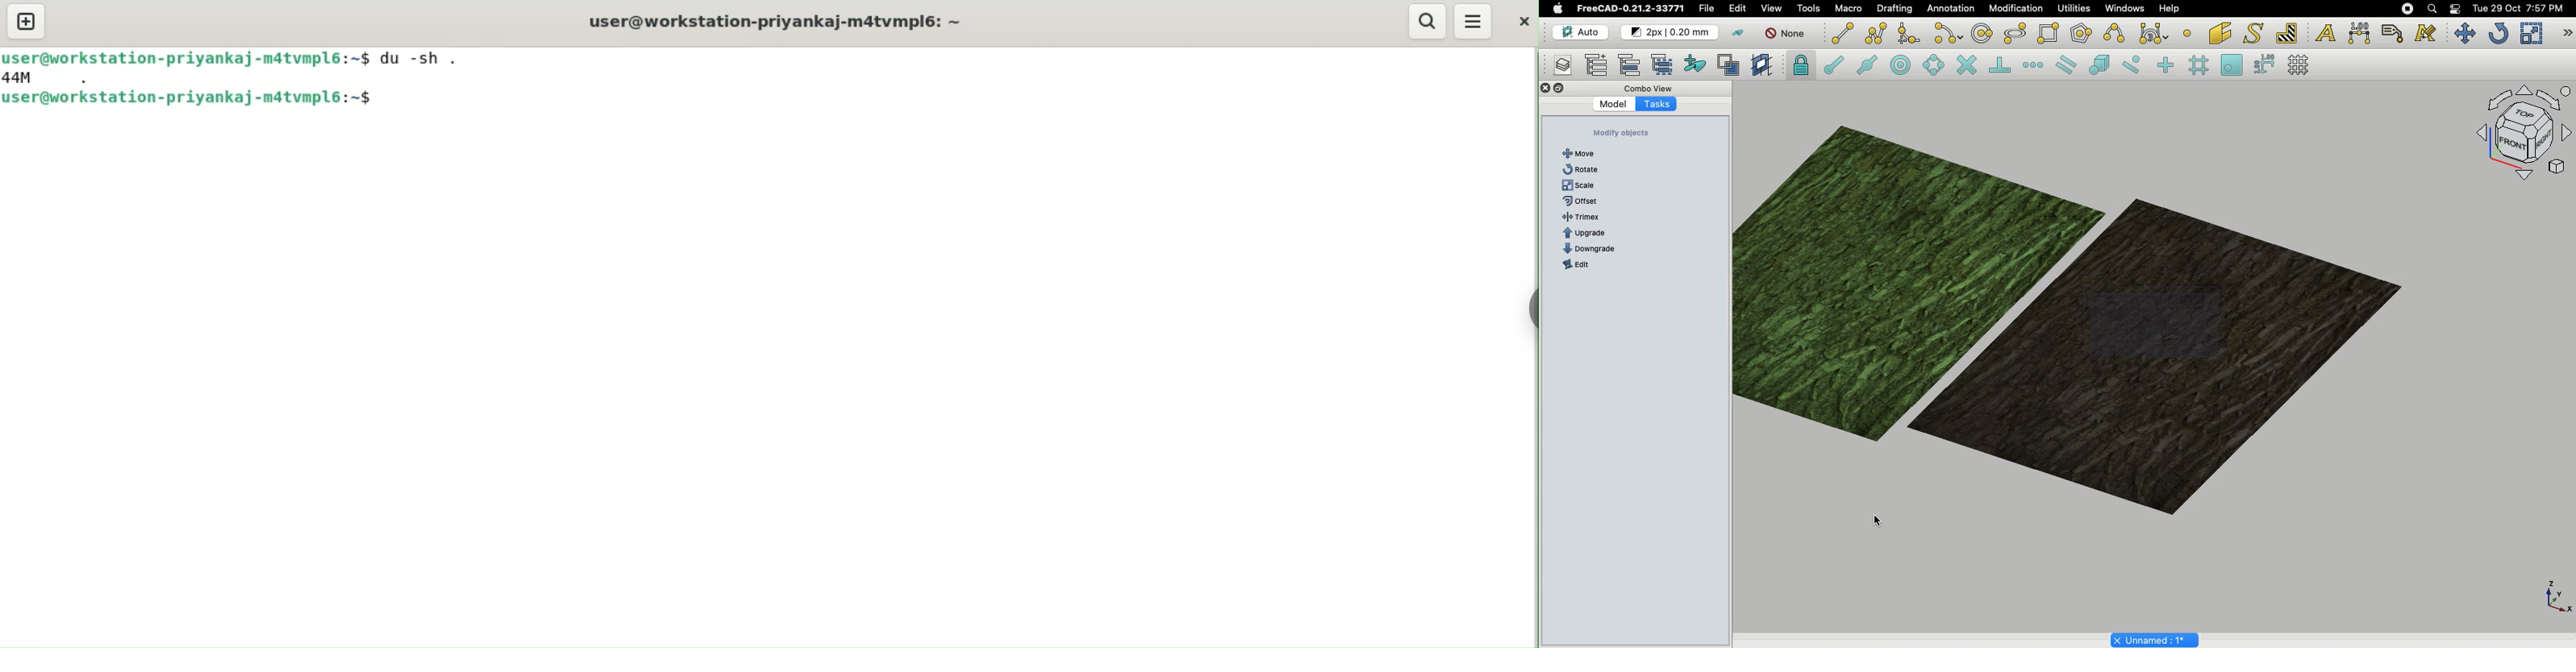 The image size is (2576, 672). Describe the element at coordinates (1558, 66) in the screenshot. I see `Manage layers` at that location.